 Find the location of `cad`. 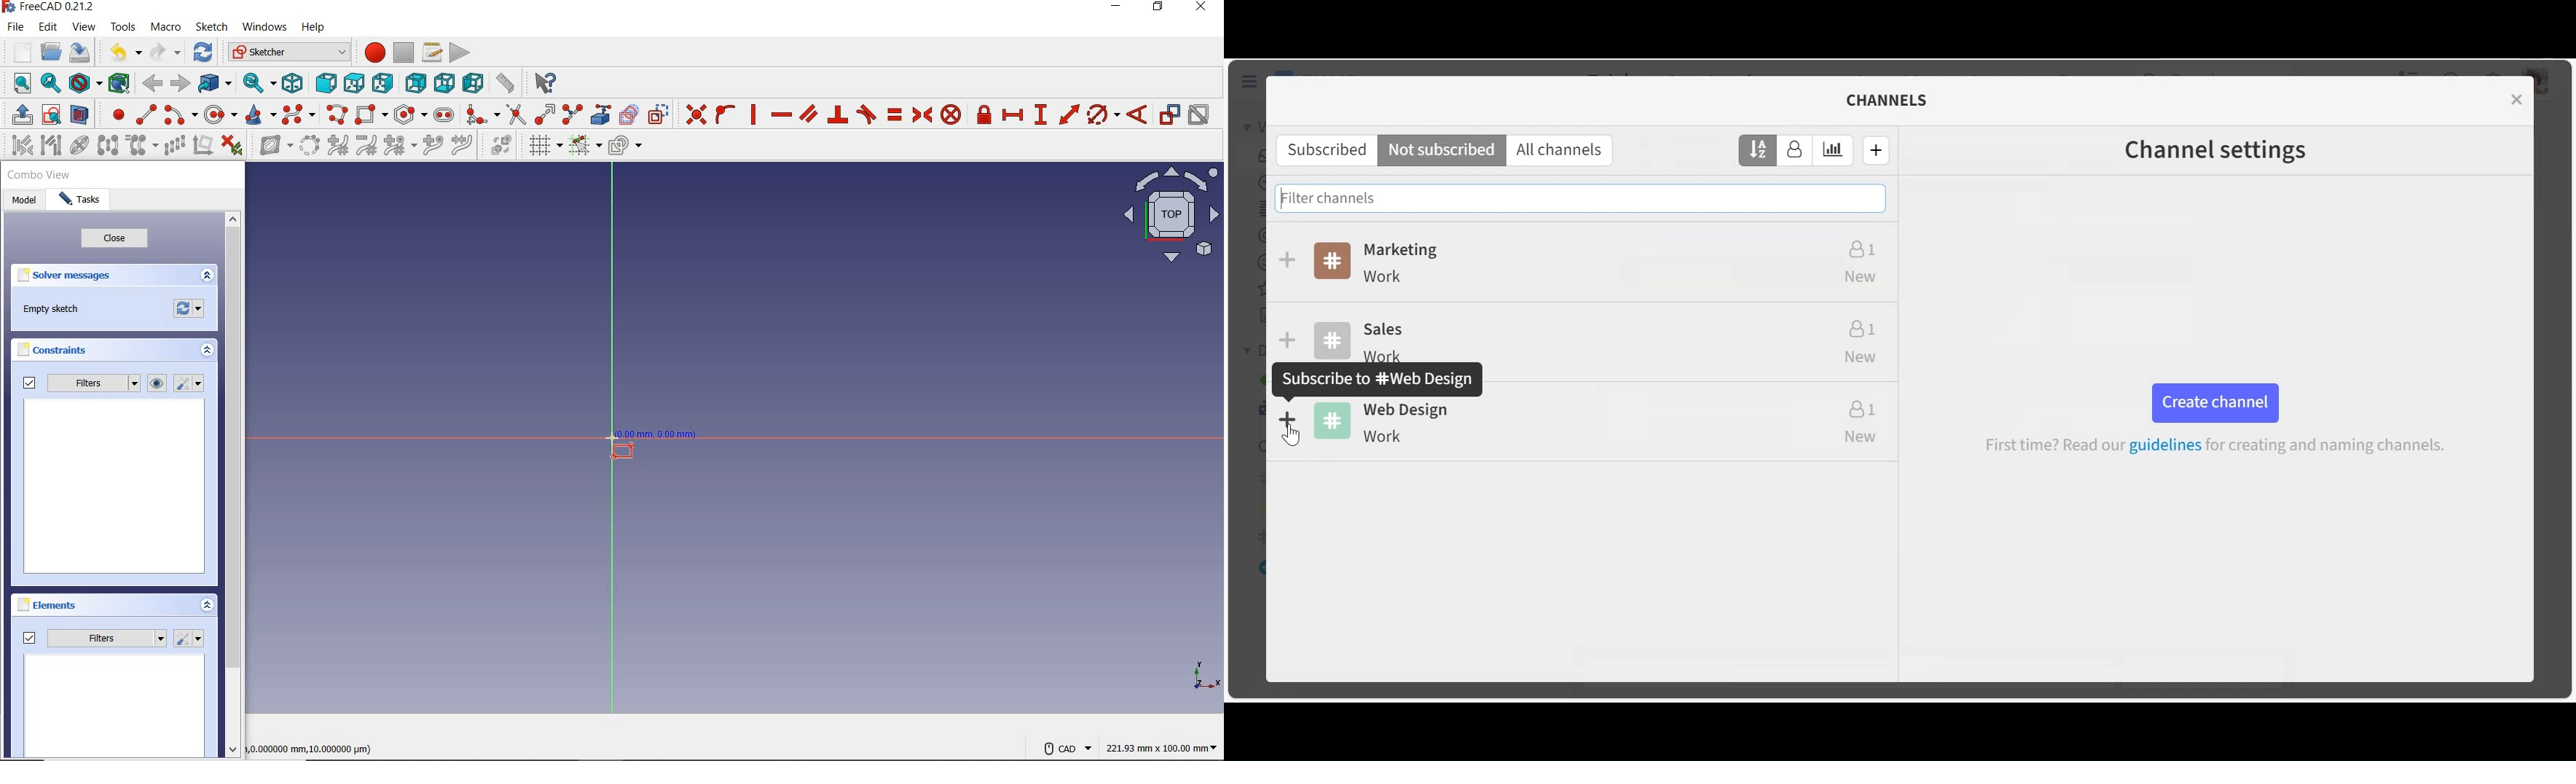

cad is located at coordinates (1067, 744).